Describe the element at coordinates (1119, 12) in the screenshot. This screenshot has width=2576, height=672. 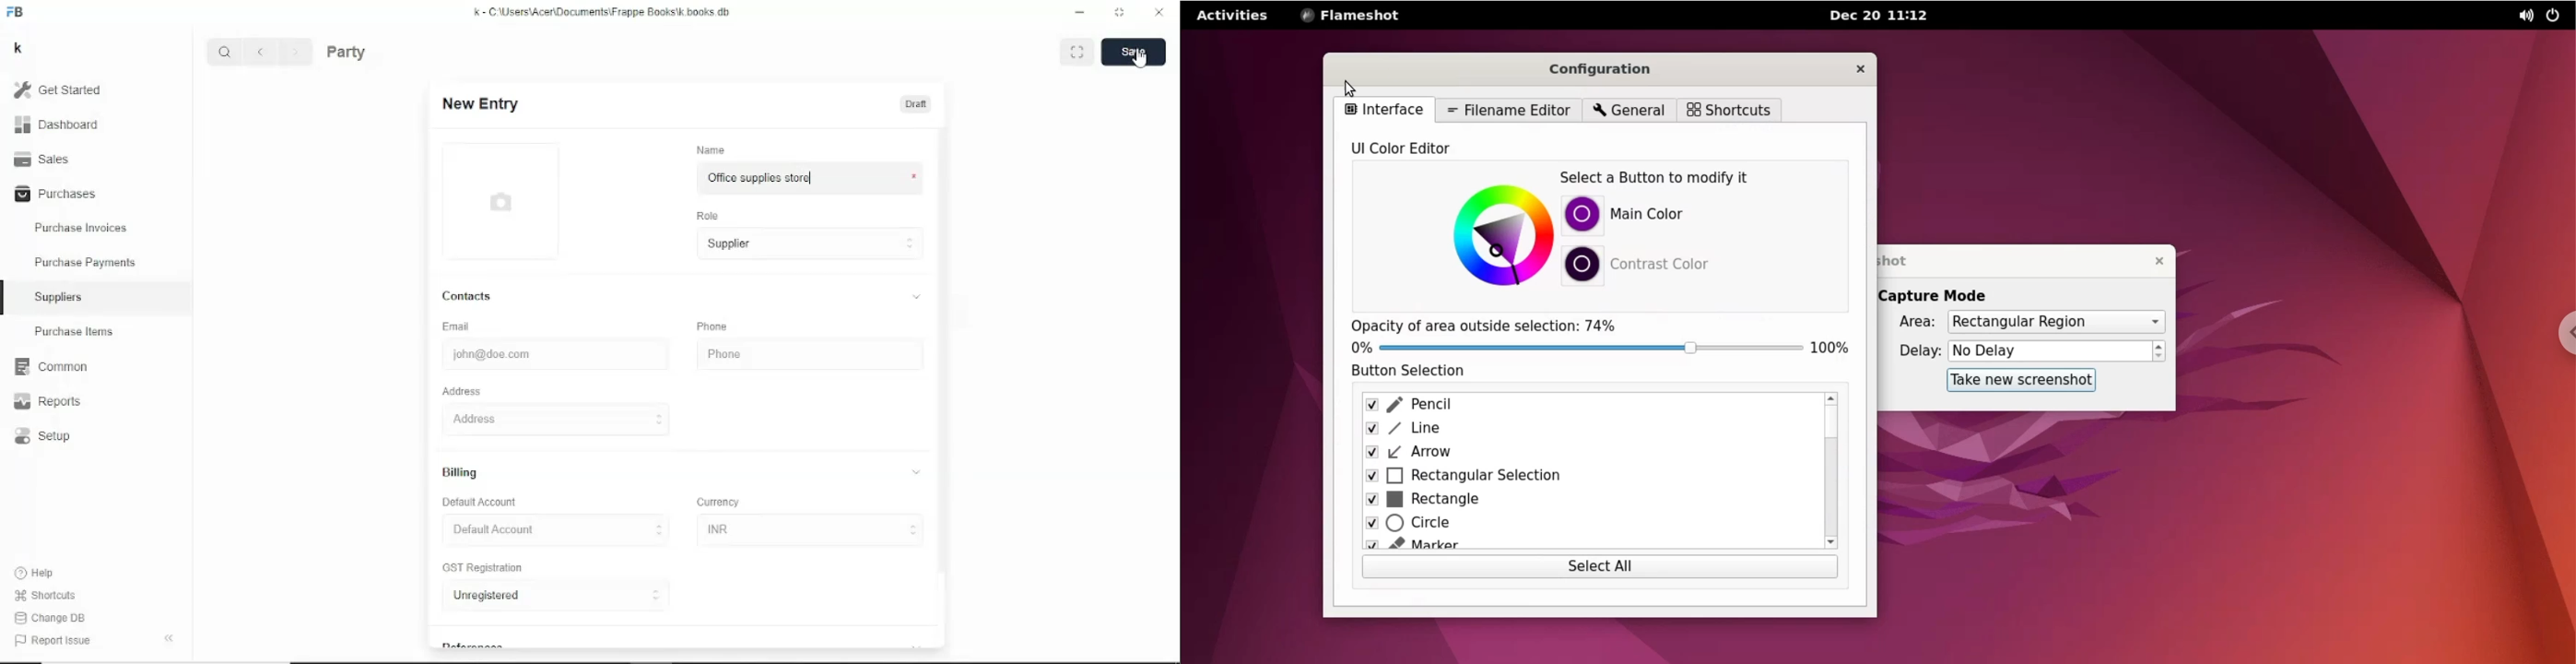
I see `Toggle between form and full width` at that location.